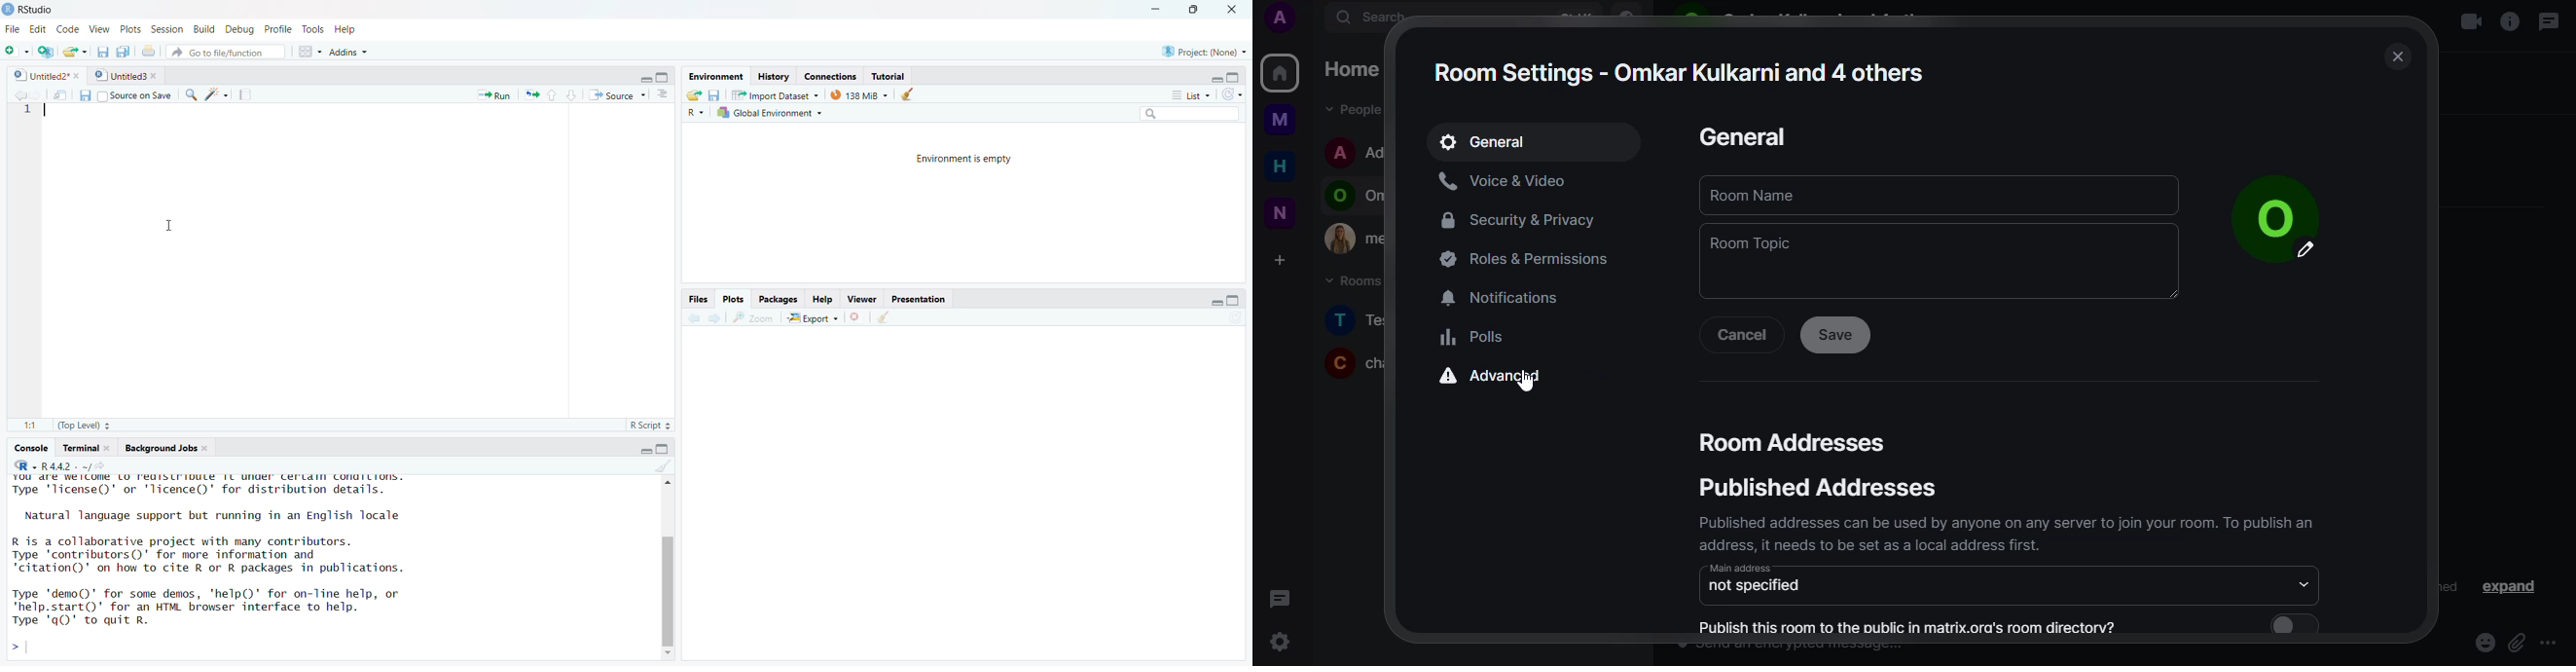  I want to click on contact, so click(1359, 194).